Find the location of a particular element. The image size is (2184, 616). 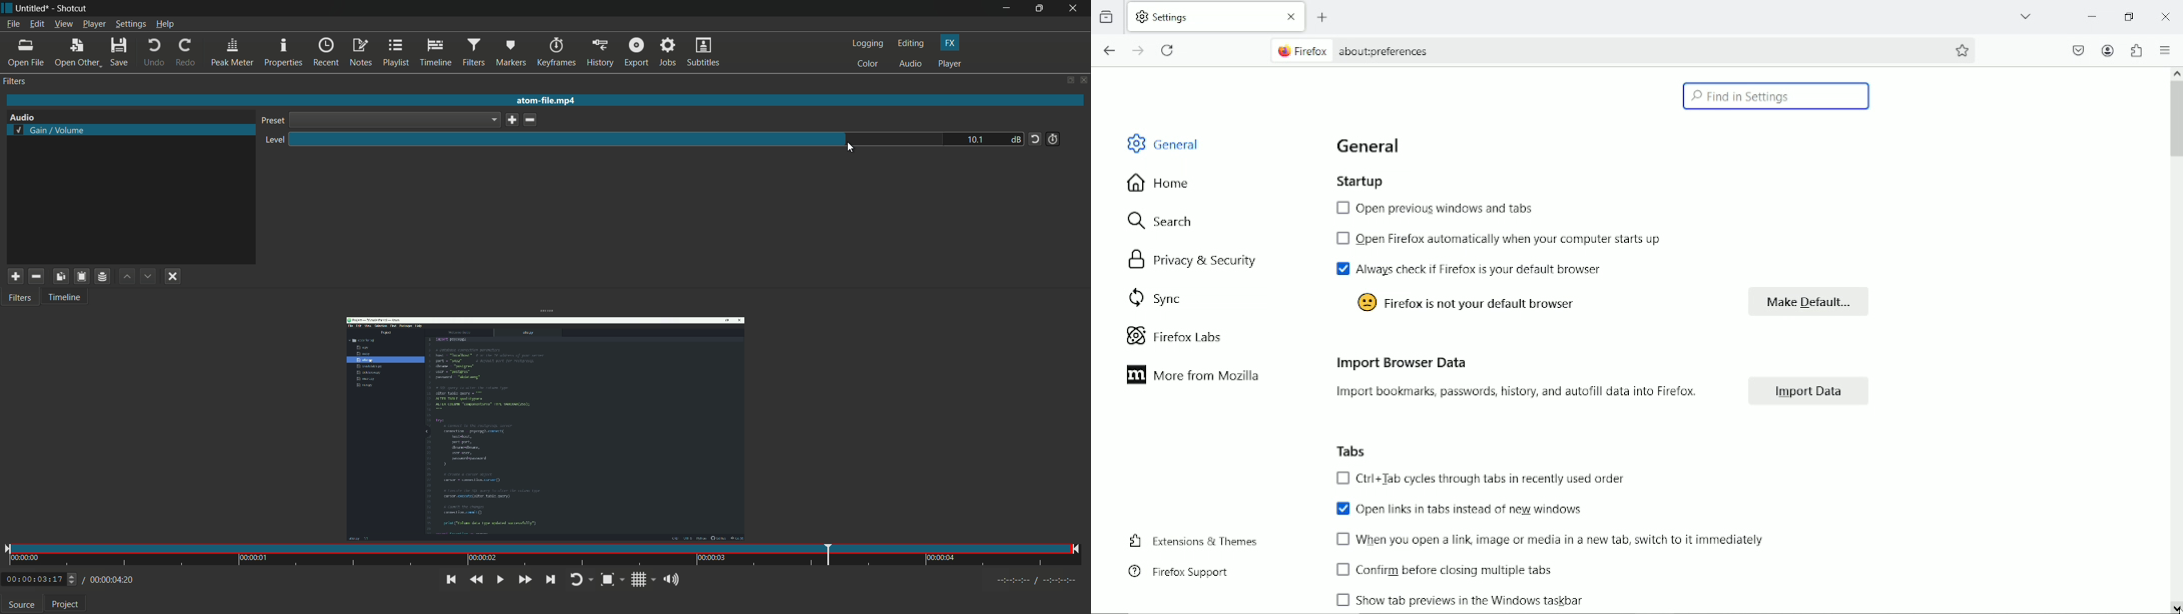

Firefox support is located at coordinates (1176, 573).